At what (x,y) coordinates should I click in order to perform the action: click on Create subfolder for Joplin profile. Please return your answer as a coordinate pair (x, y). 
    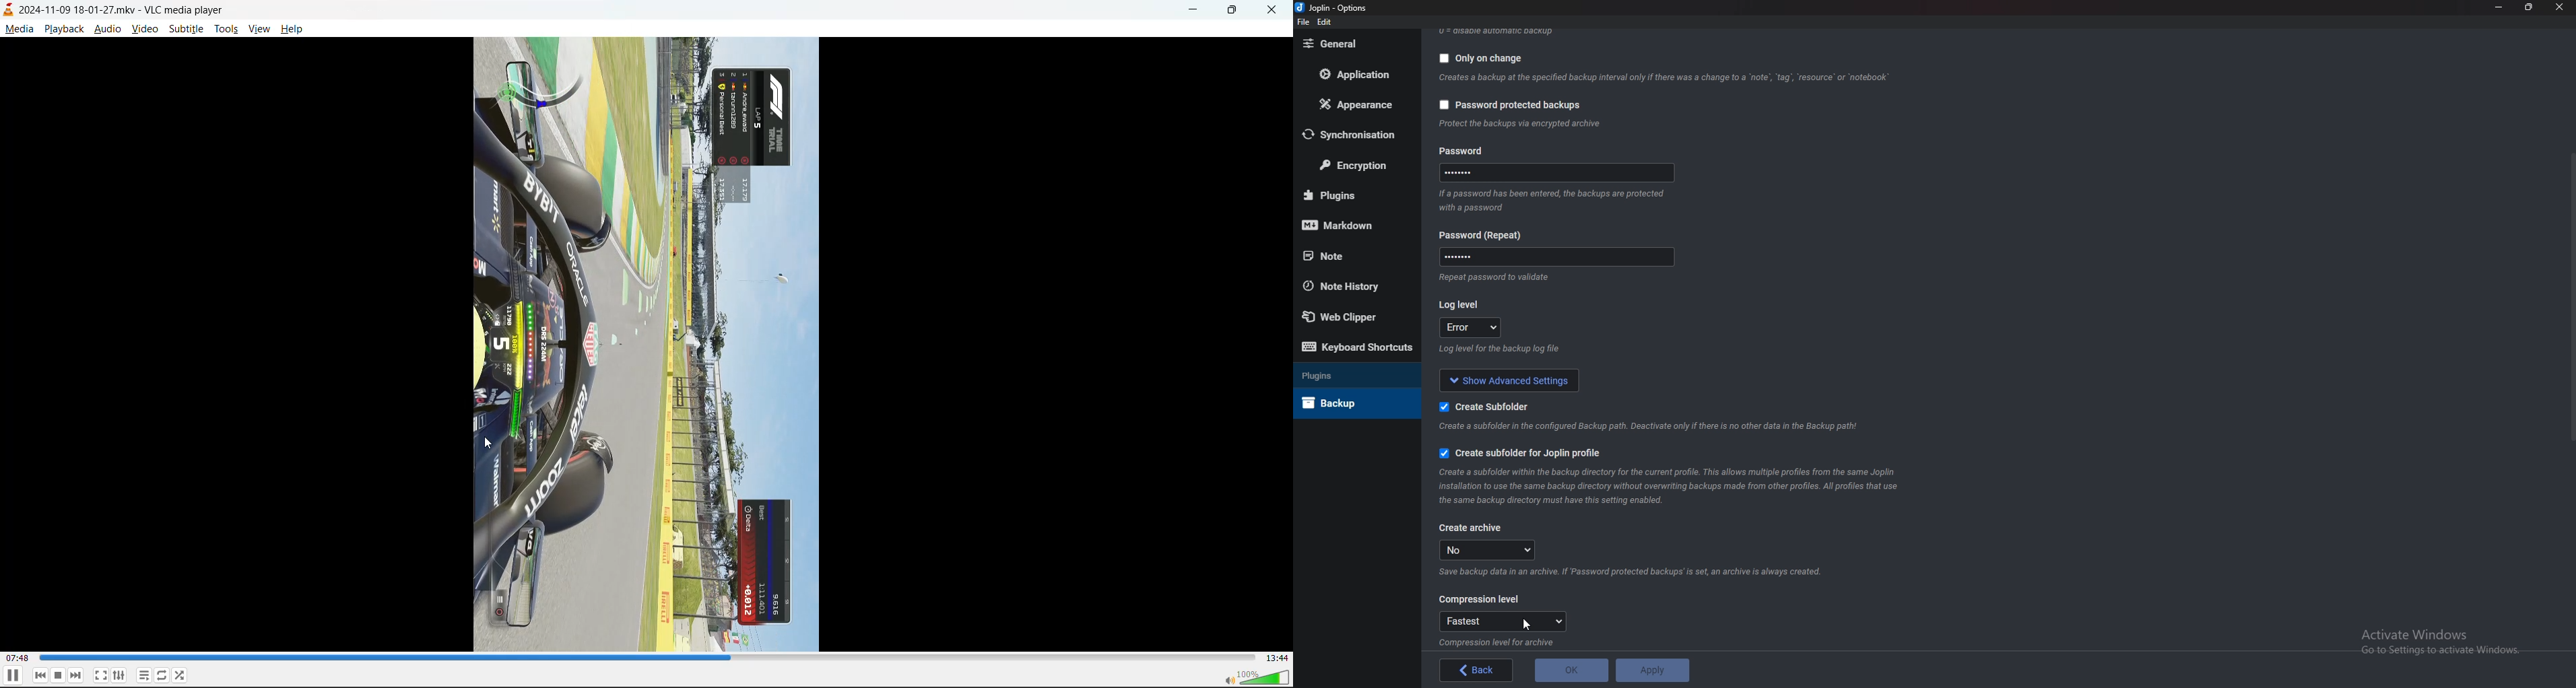
    Looking at the image, I should click on (1522, 455).